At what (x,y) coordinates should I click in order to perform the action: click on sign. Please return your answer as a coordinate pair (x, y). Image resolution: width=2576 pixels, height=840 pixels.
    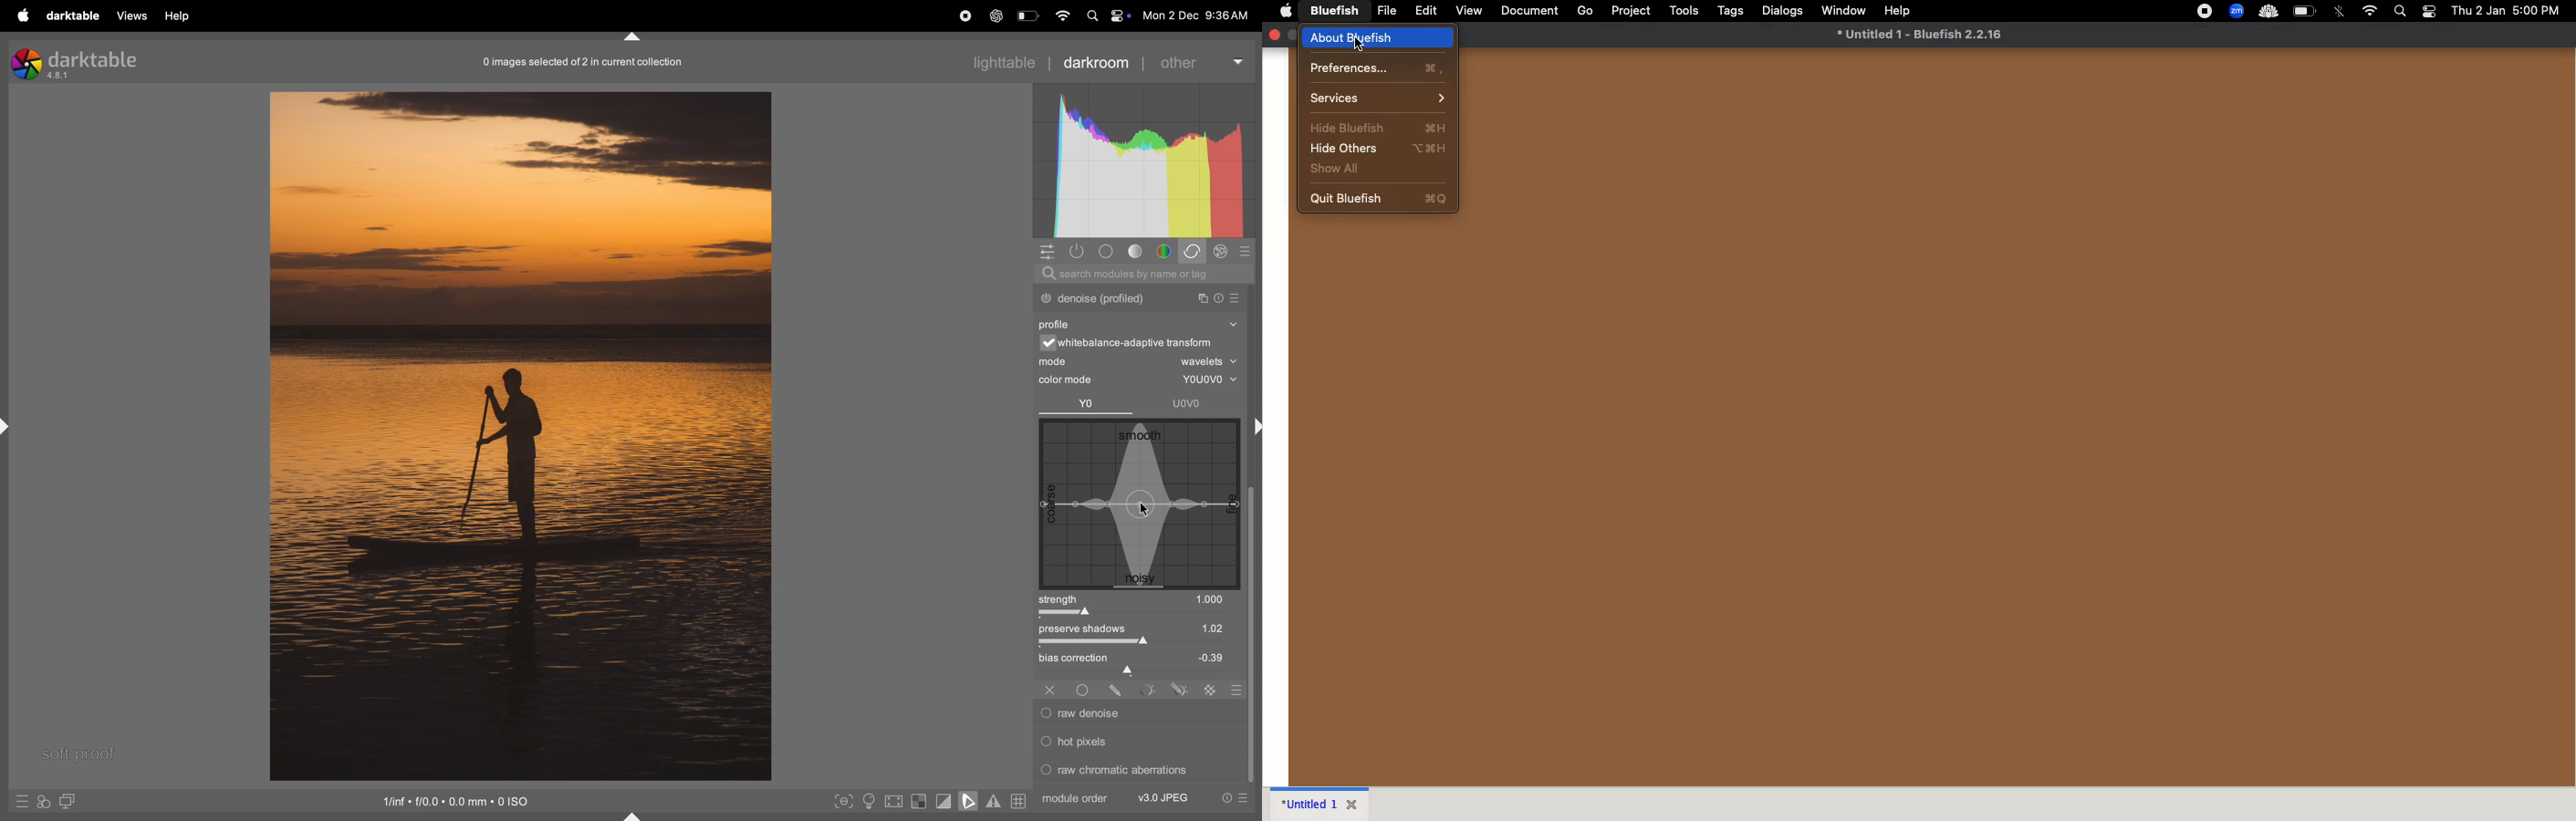
    Looking at the image, I should click on (1247, 253).